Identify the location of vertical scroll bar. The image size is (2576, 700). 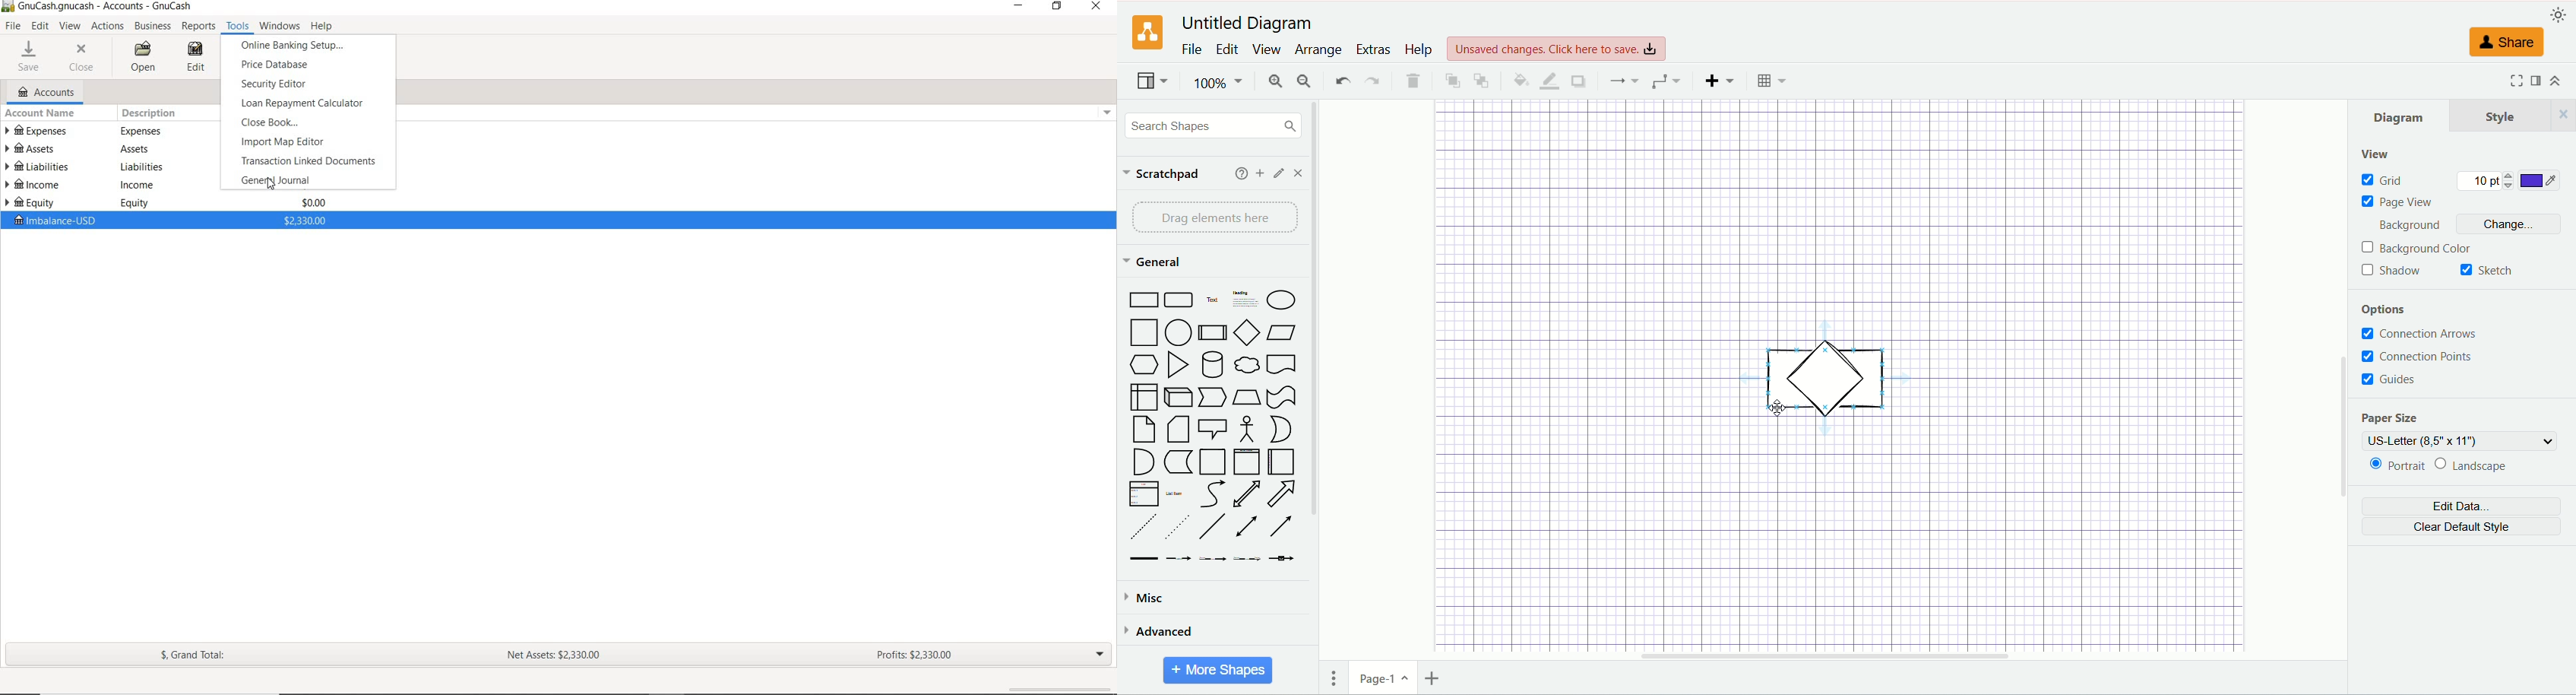
(1315, 397).